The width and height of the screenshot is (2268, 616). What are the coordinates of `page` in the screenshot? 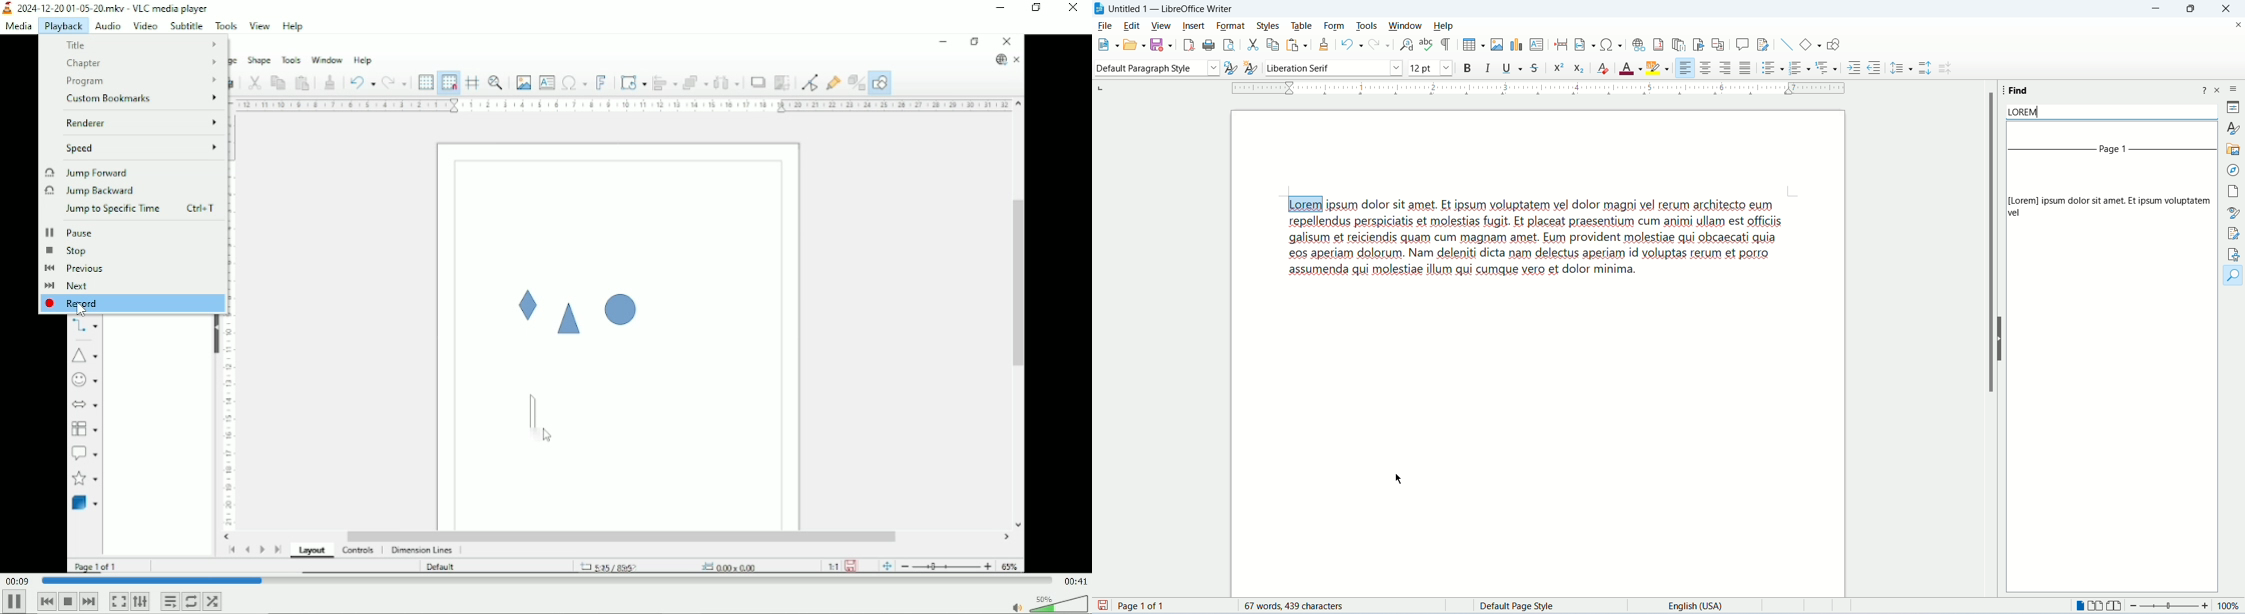 It's located at (1540, 452).